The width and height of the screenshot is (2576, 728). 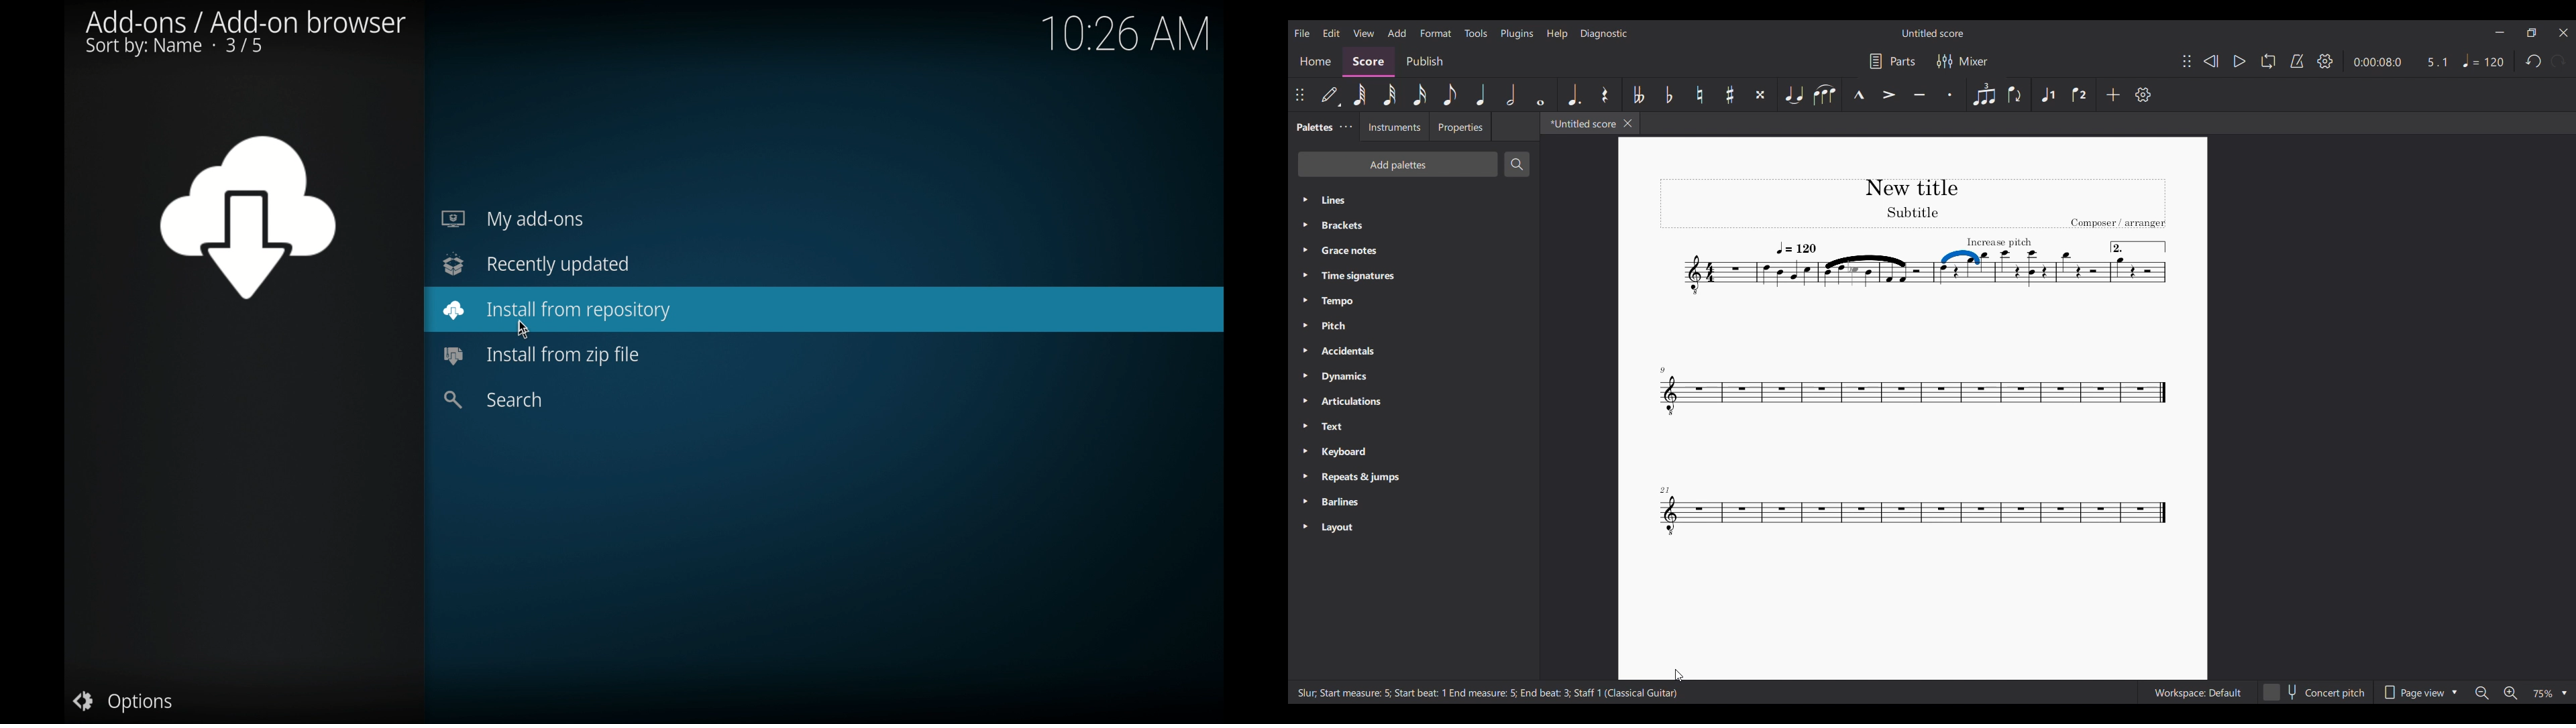 What do you see at coordinates (1397, 34) in the screenshot?
I see `Add menu` at bounding box center [1397, 34].